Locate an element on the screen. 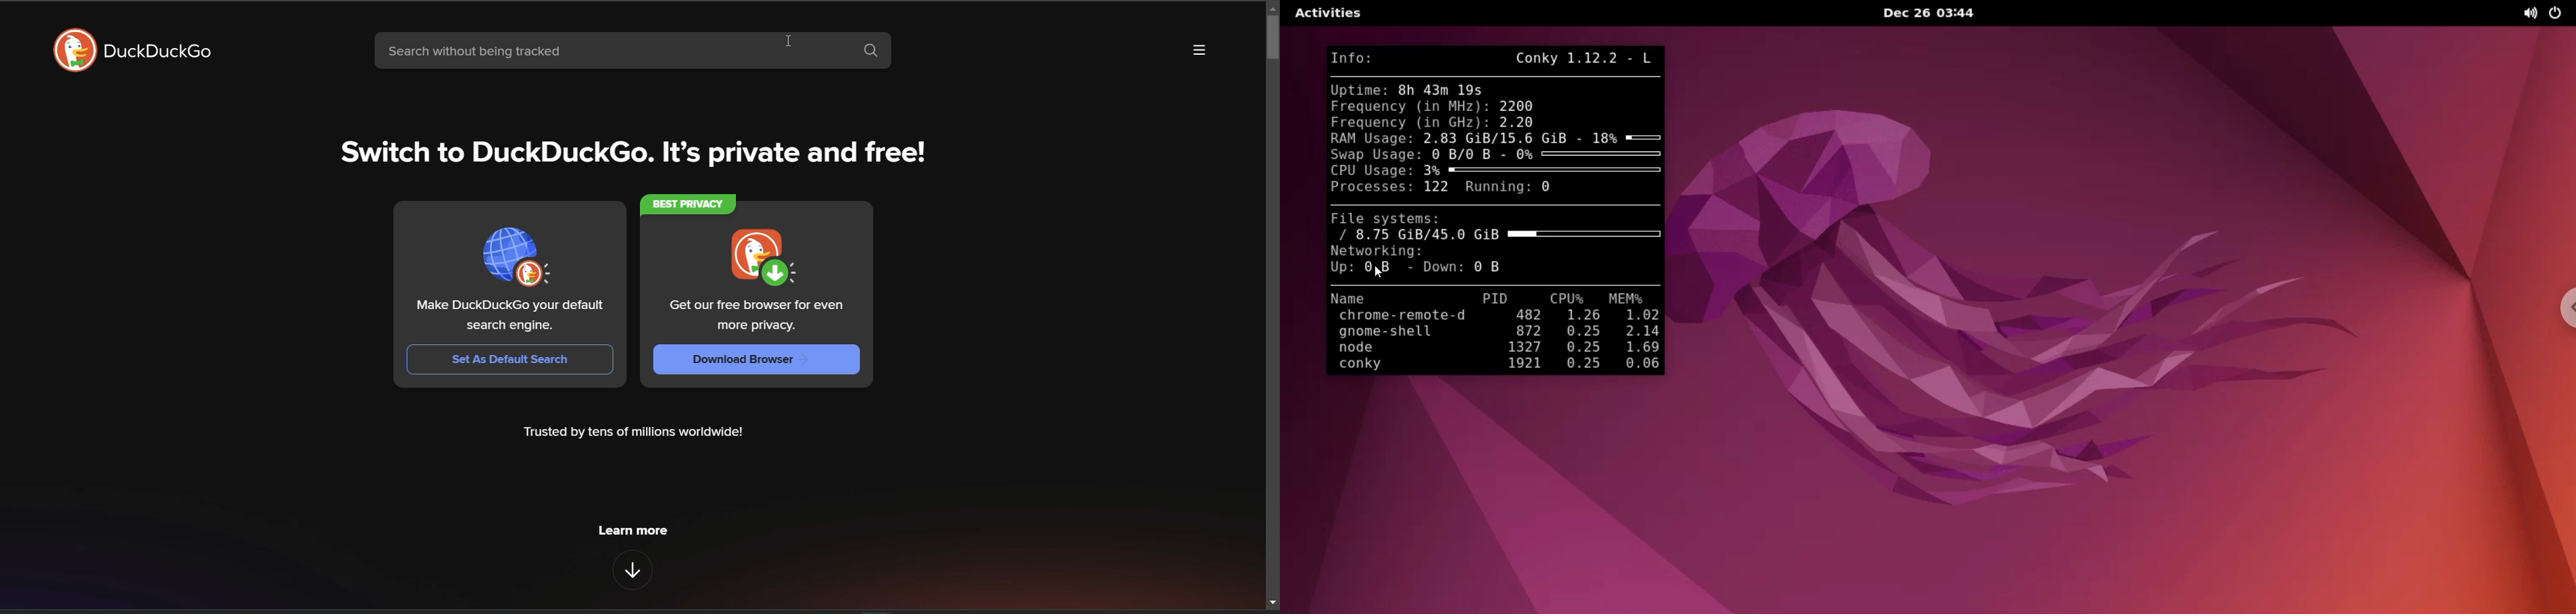  Learn more is located at coordinates (632, 570).